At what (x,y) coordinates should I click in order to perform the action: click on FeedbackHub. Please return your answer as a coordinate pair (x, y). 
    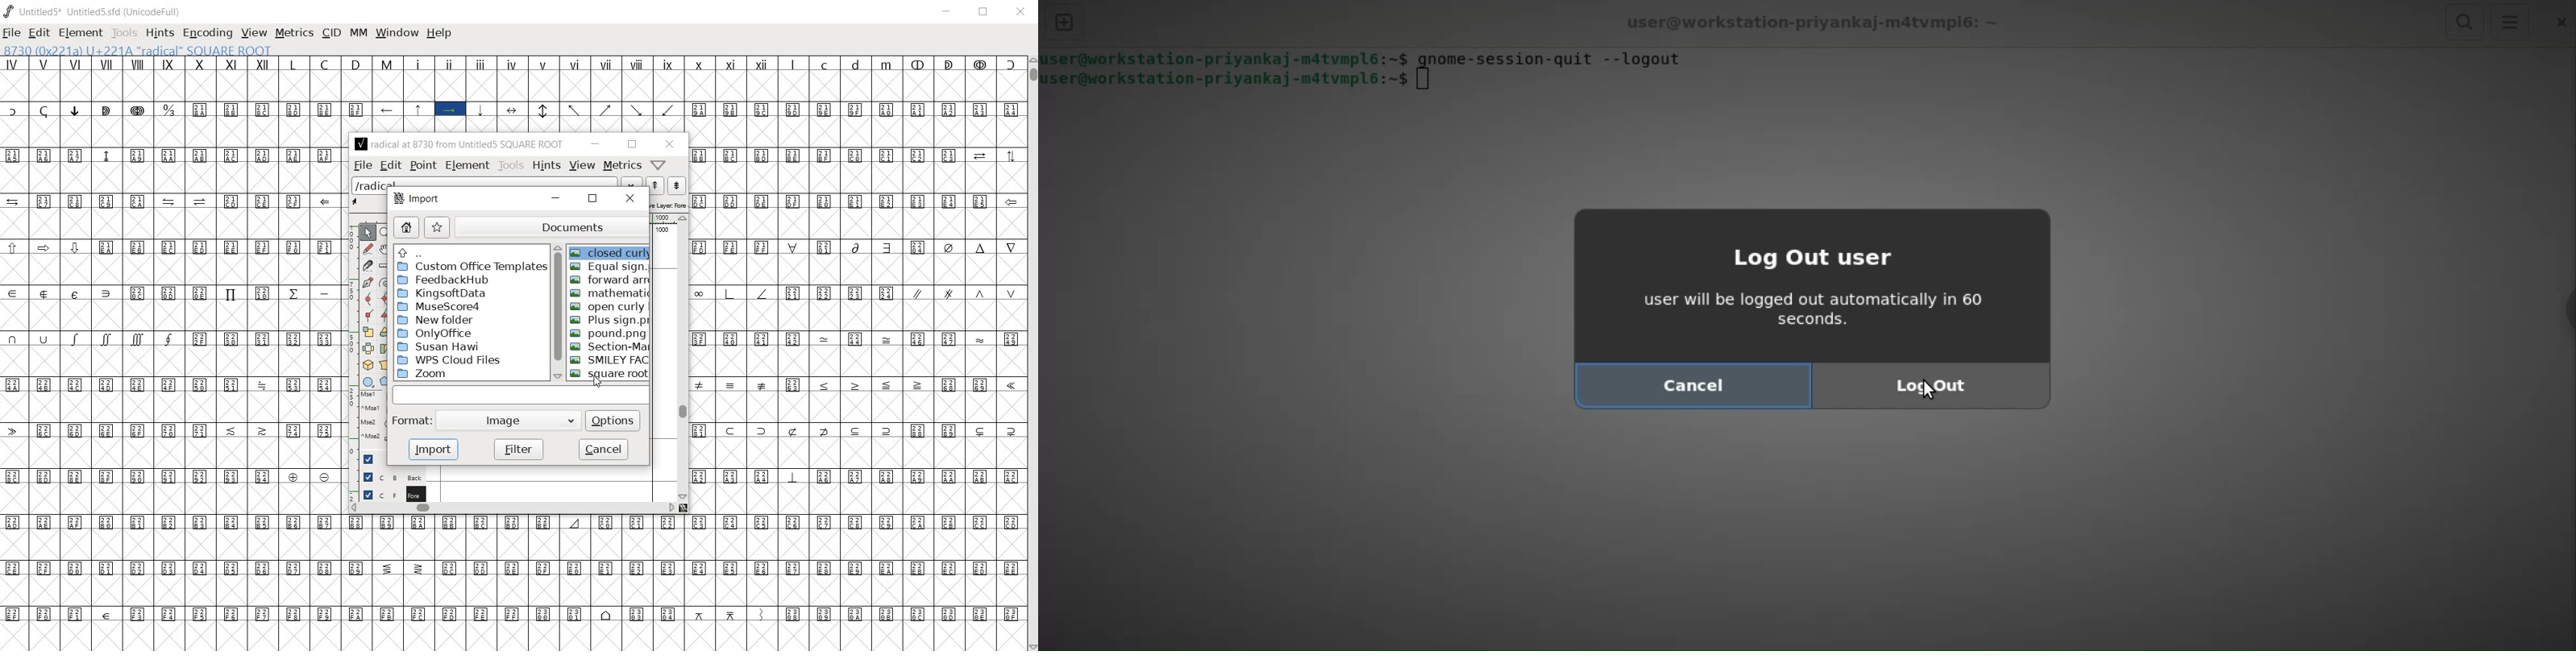
    Looking at the image, I should click on (444, 280).